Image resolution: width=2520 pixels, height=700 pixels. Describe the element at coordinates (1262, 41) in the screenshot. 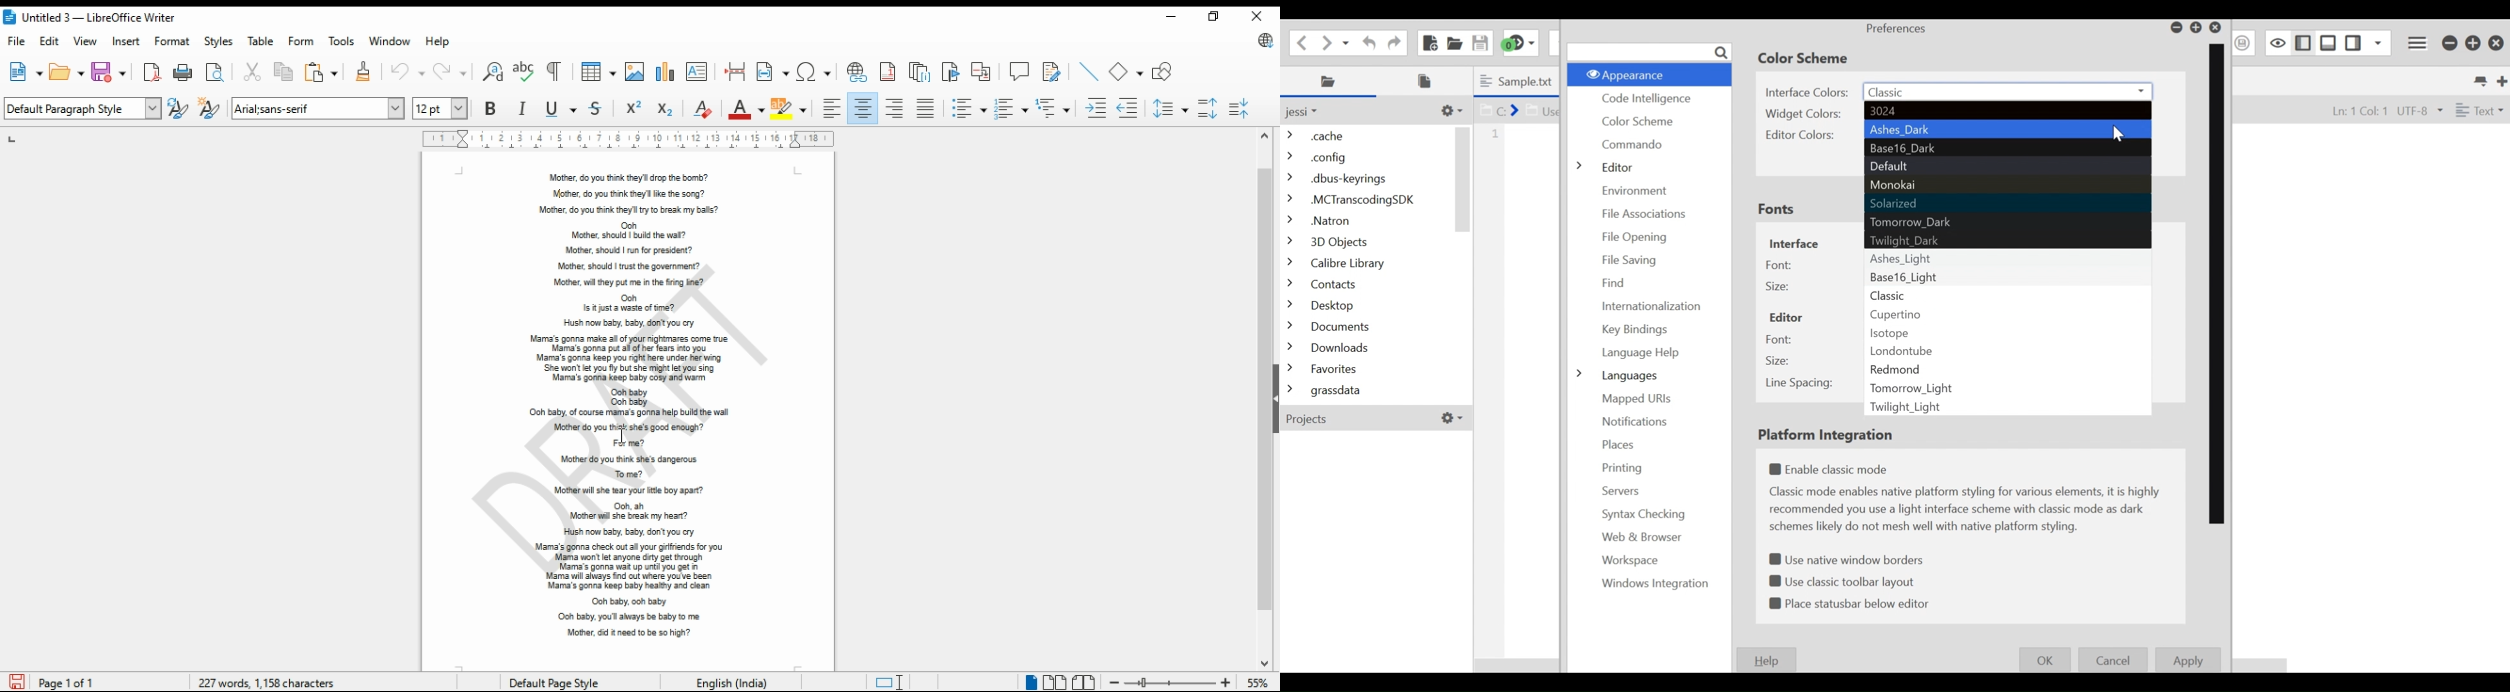

I see `libreoffice update` at that location.